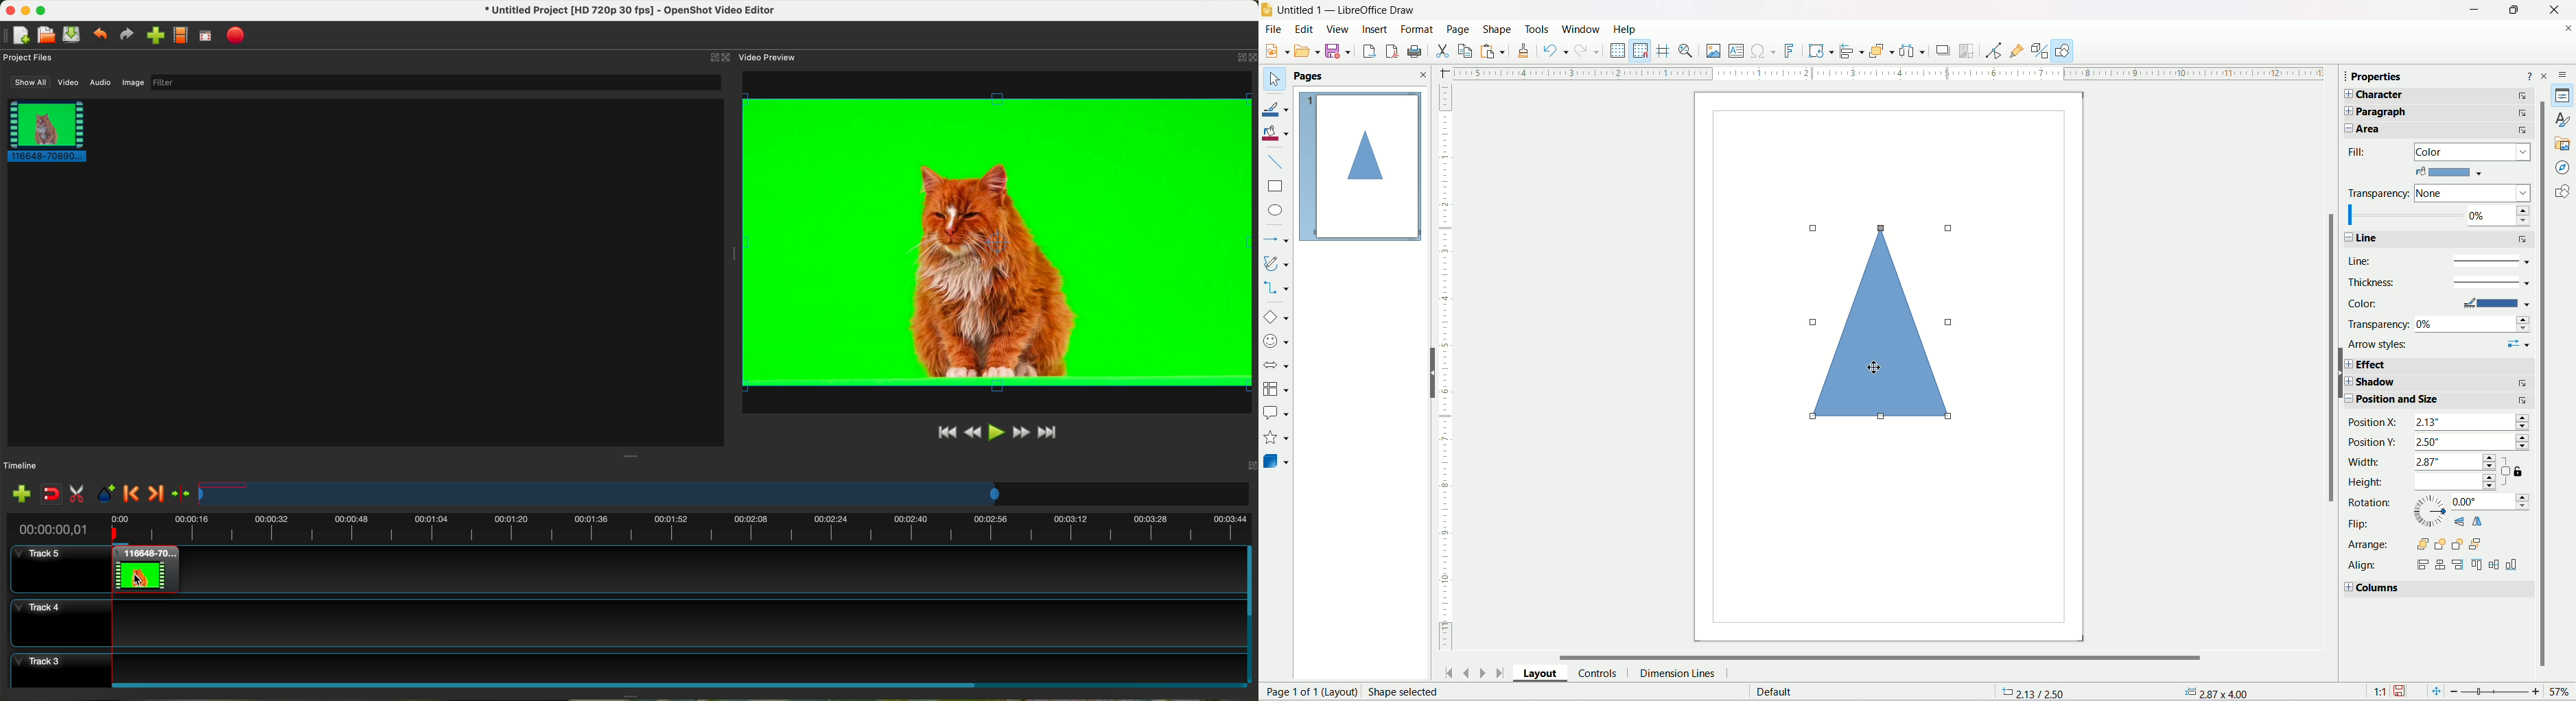 This screenshot has height=728, width=2576. I want to click on Crop image, so click(1967, 51).